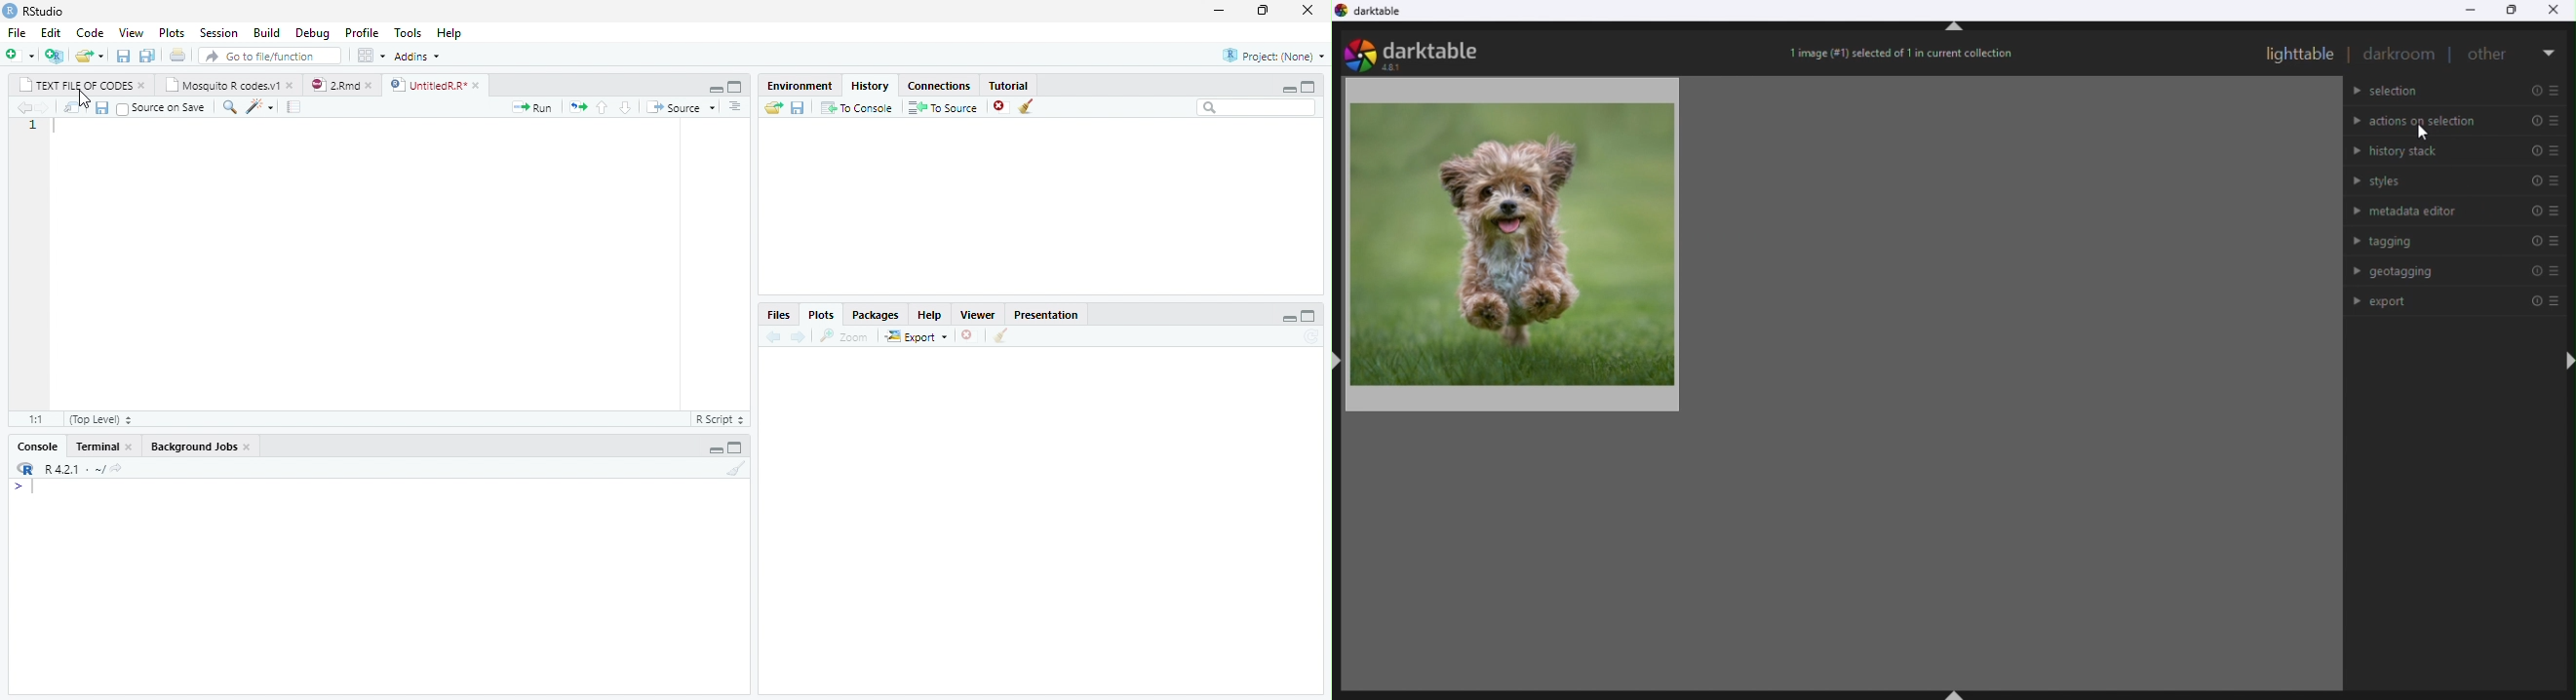 The image size is (2576, 700). I want to click on history, so click(869, 85).